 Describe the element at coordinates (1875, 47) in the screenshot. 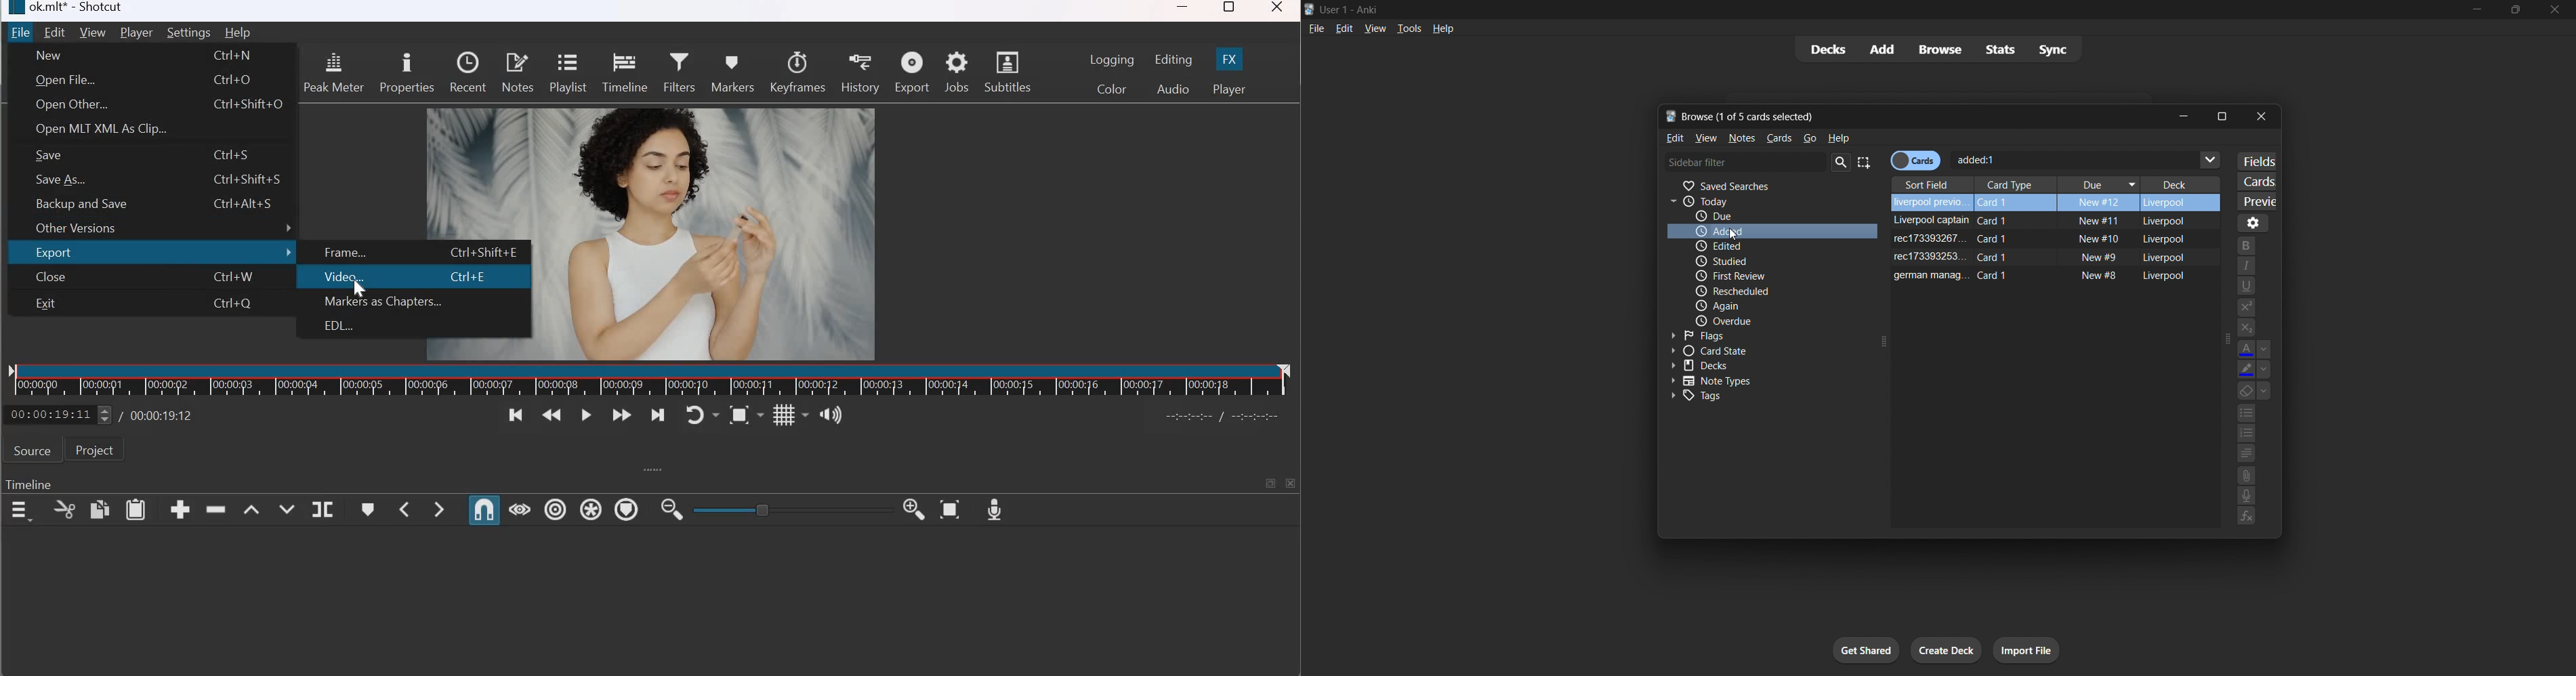

I see `add` at that location.